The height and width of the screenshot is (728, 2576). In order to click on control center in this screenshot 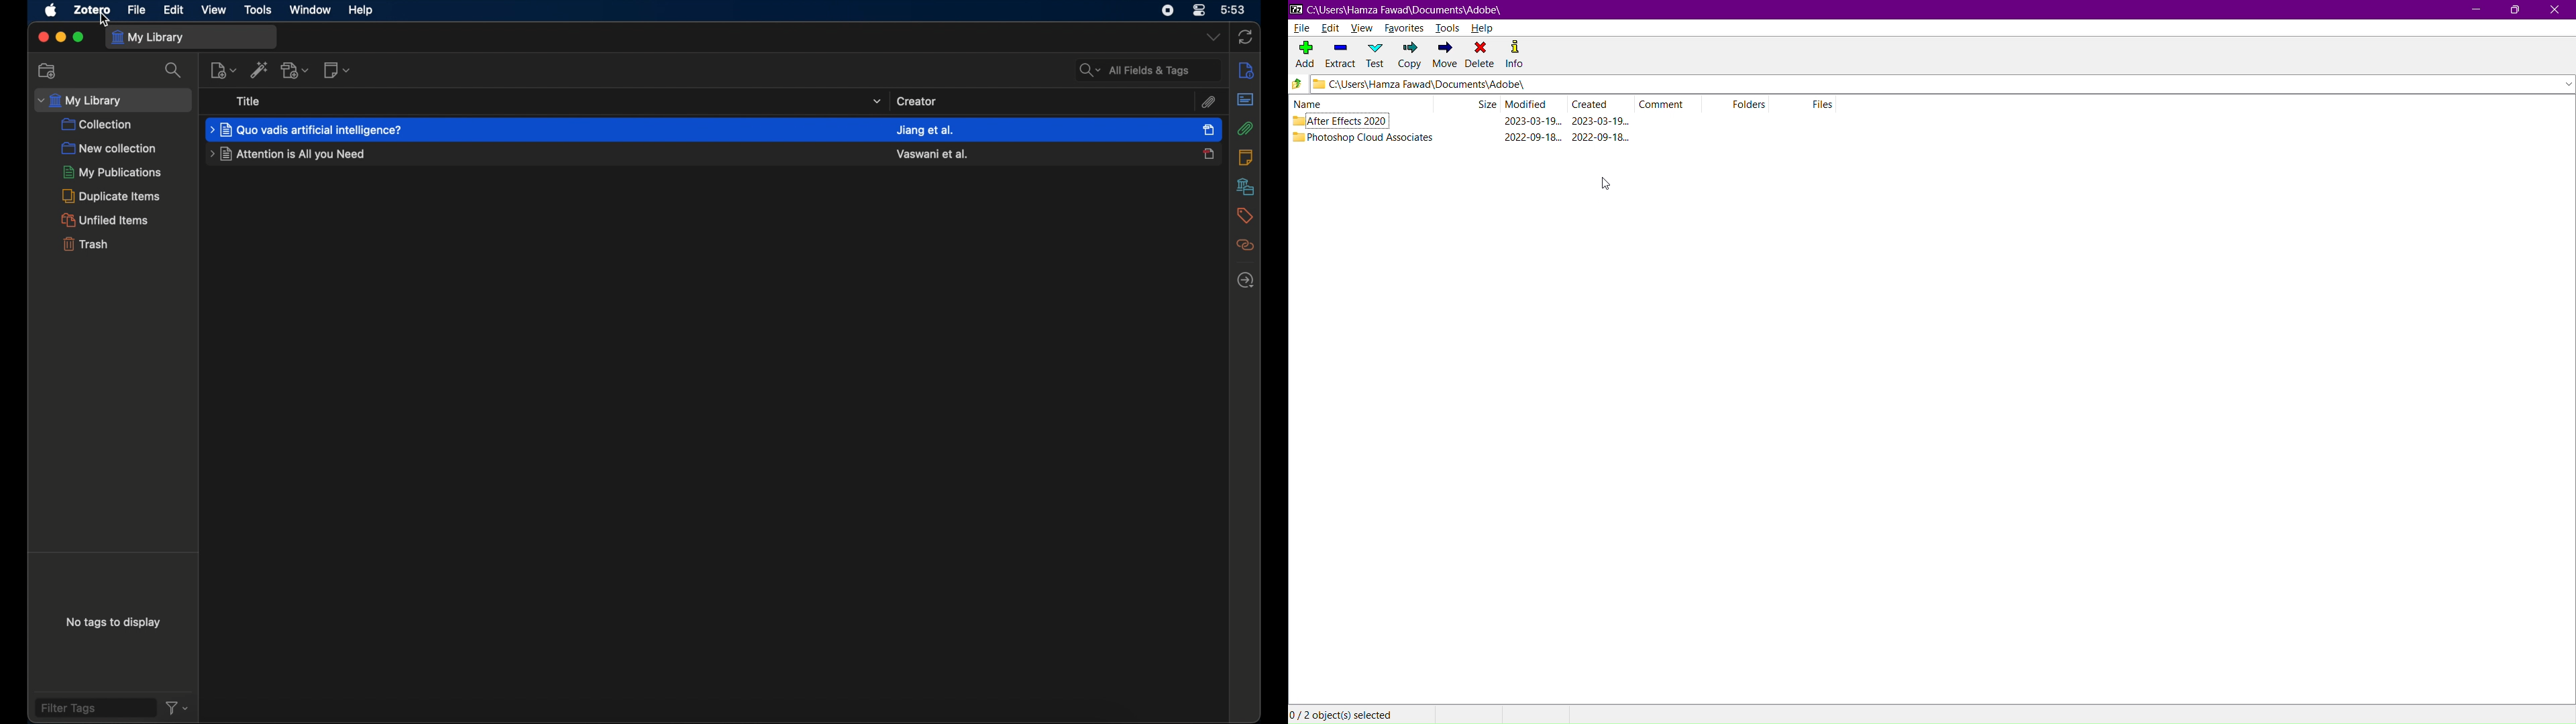, I will do `click(1167, 11)`.